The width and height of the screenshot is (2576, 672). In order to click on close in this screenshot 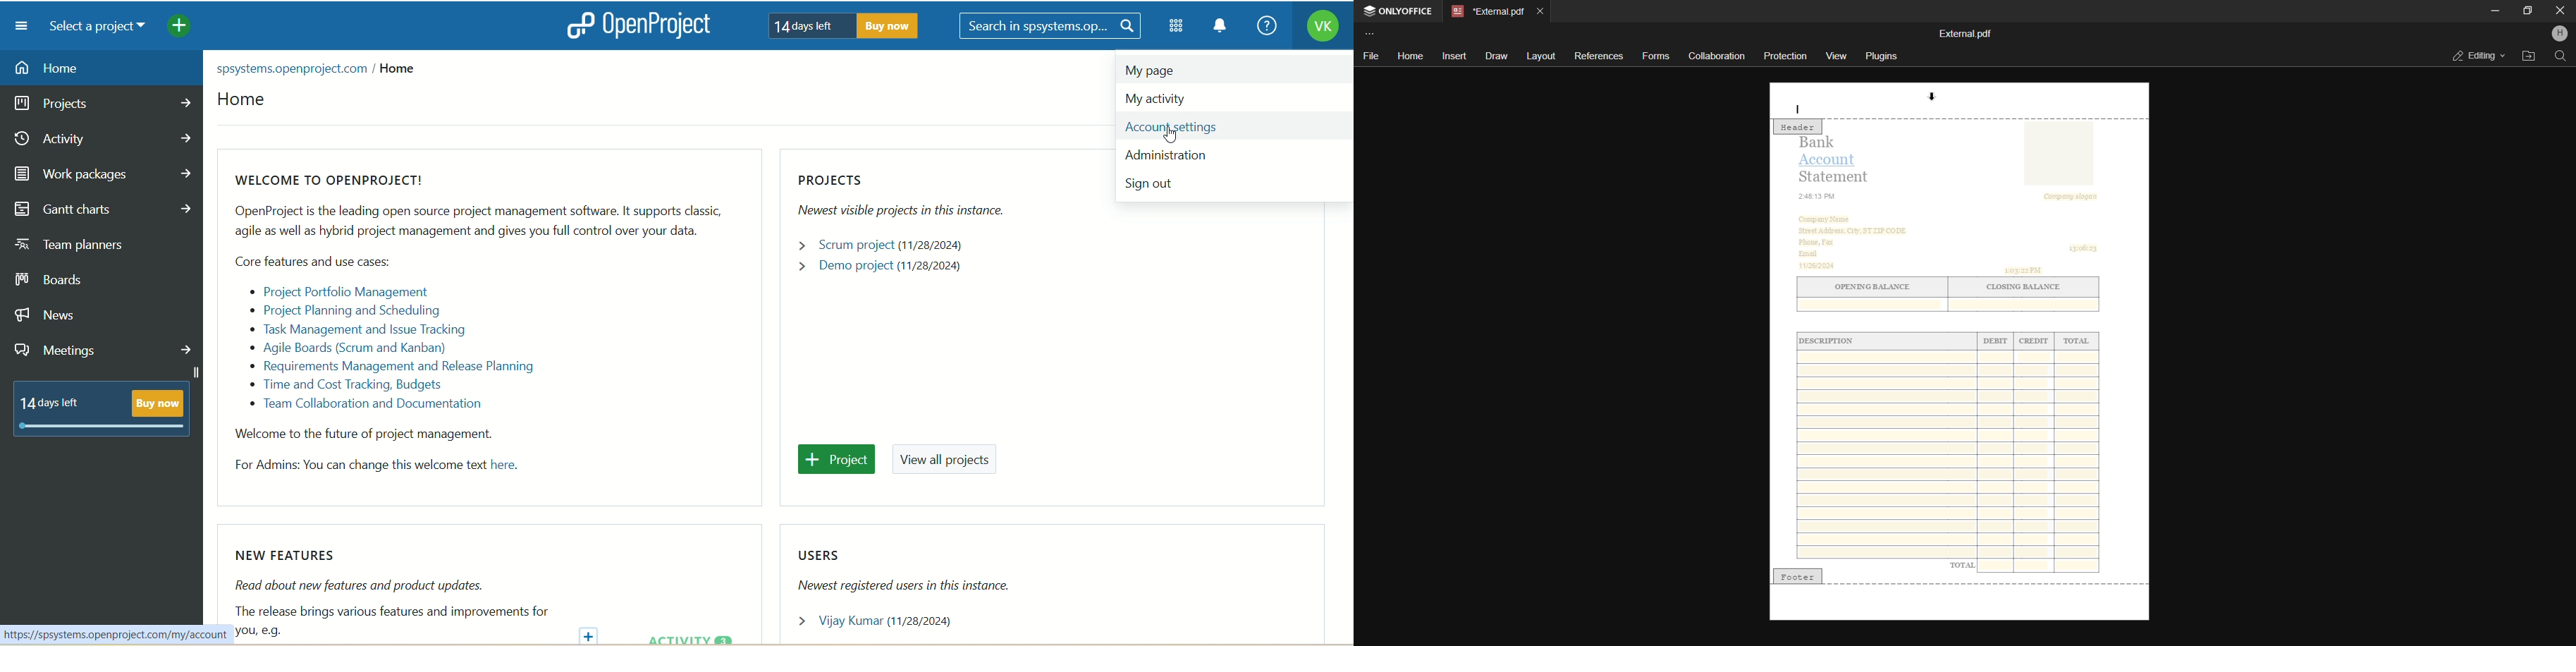, I will do `click(2560, 11)`.